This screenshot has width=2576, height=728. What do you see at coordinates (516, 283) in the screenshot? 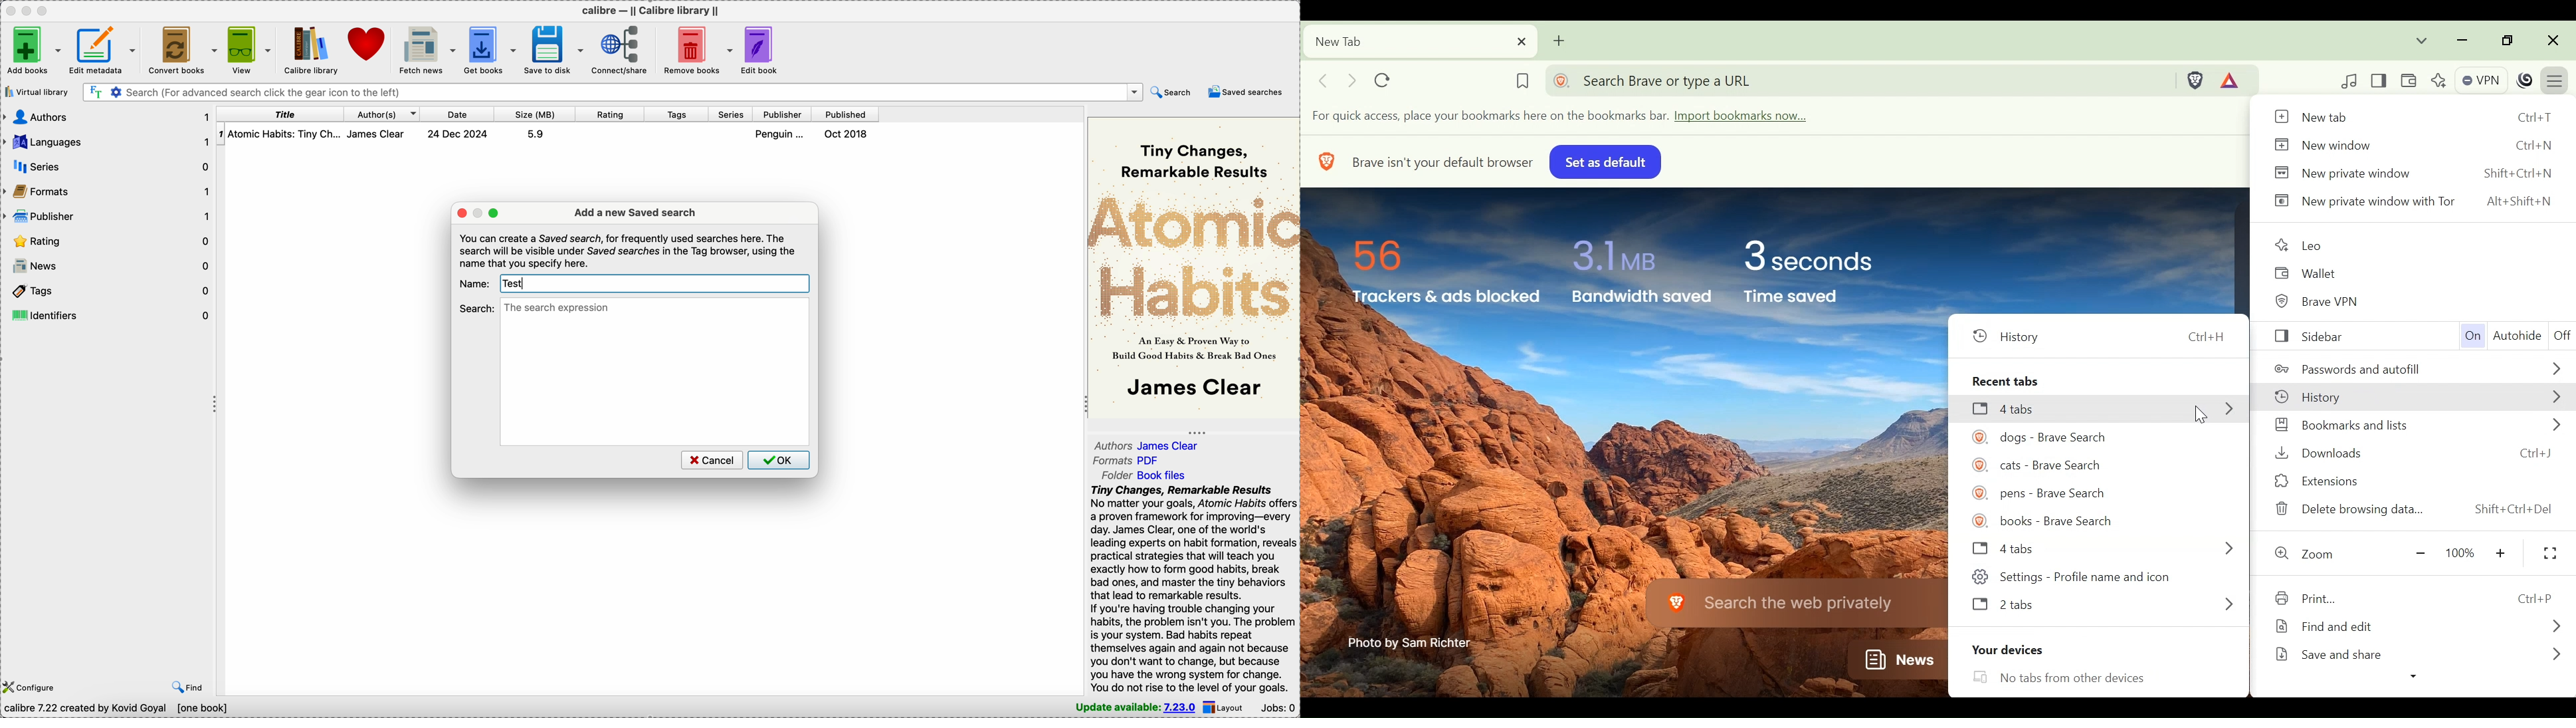
I see `test` at bounding box center [516, 283].